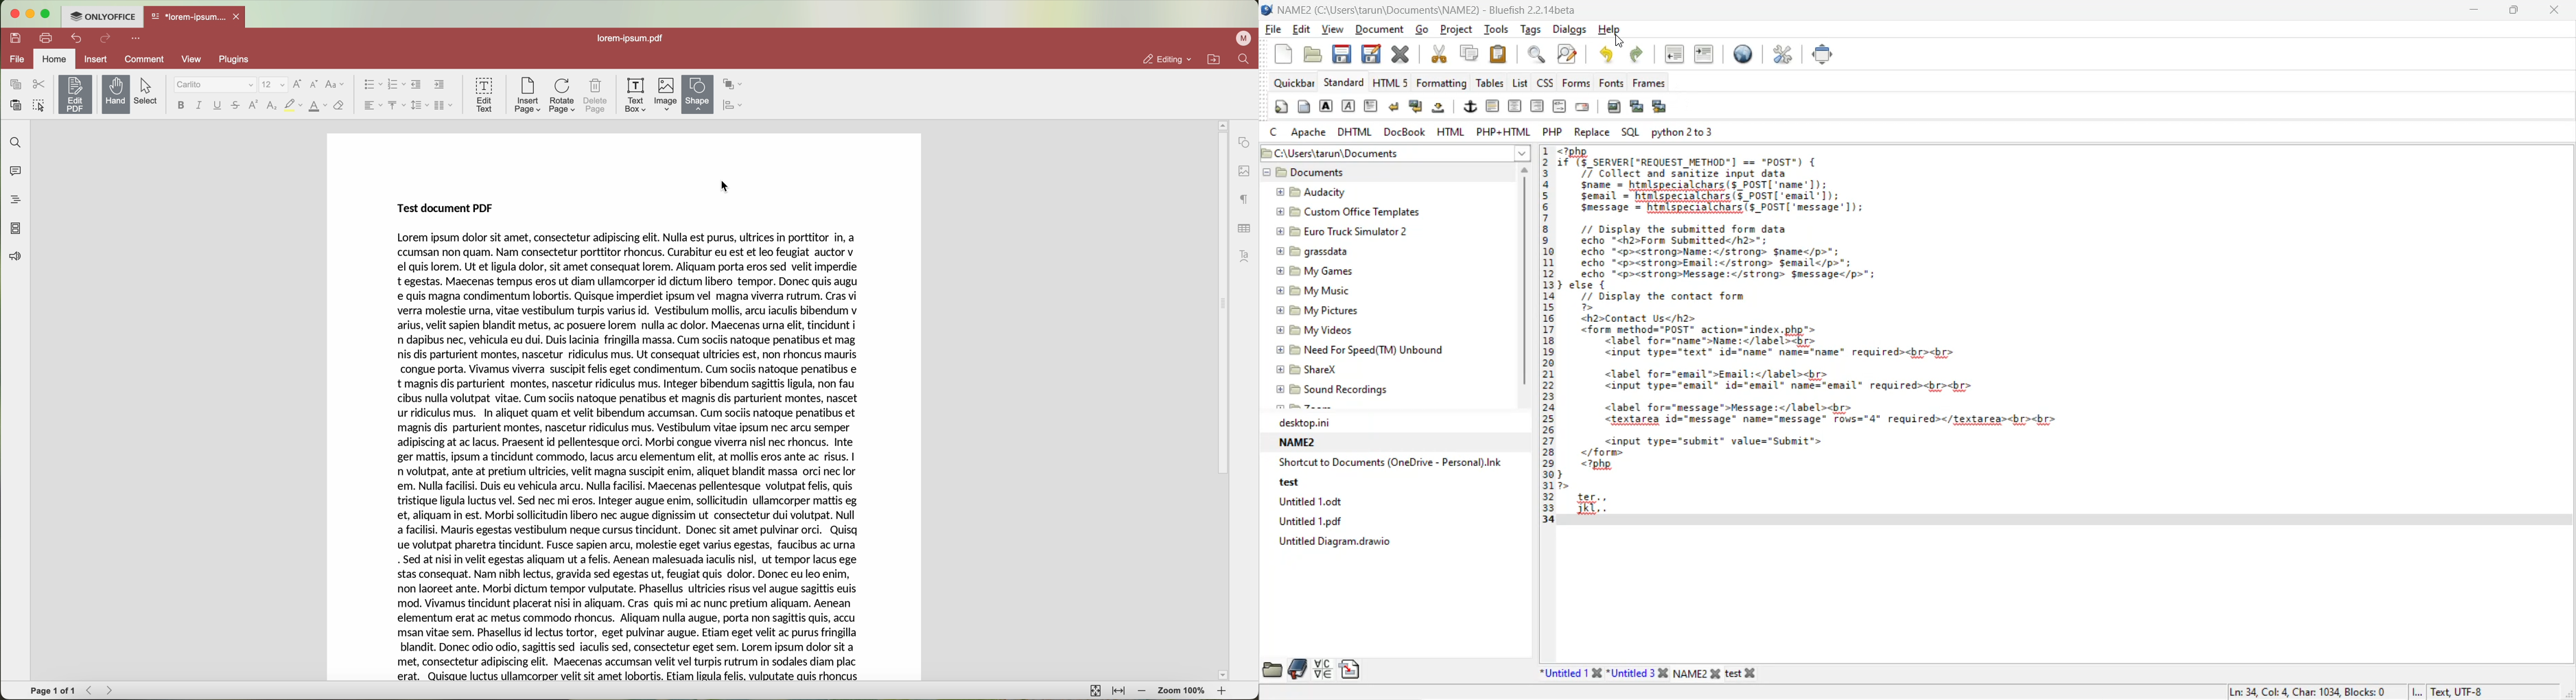 The width and height of the screenshot is (2576, 700). What do you see at coordinates (1094, 691) in the screenshot?
I see `fit to page` at bounding box center [1094, 691].